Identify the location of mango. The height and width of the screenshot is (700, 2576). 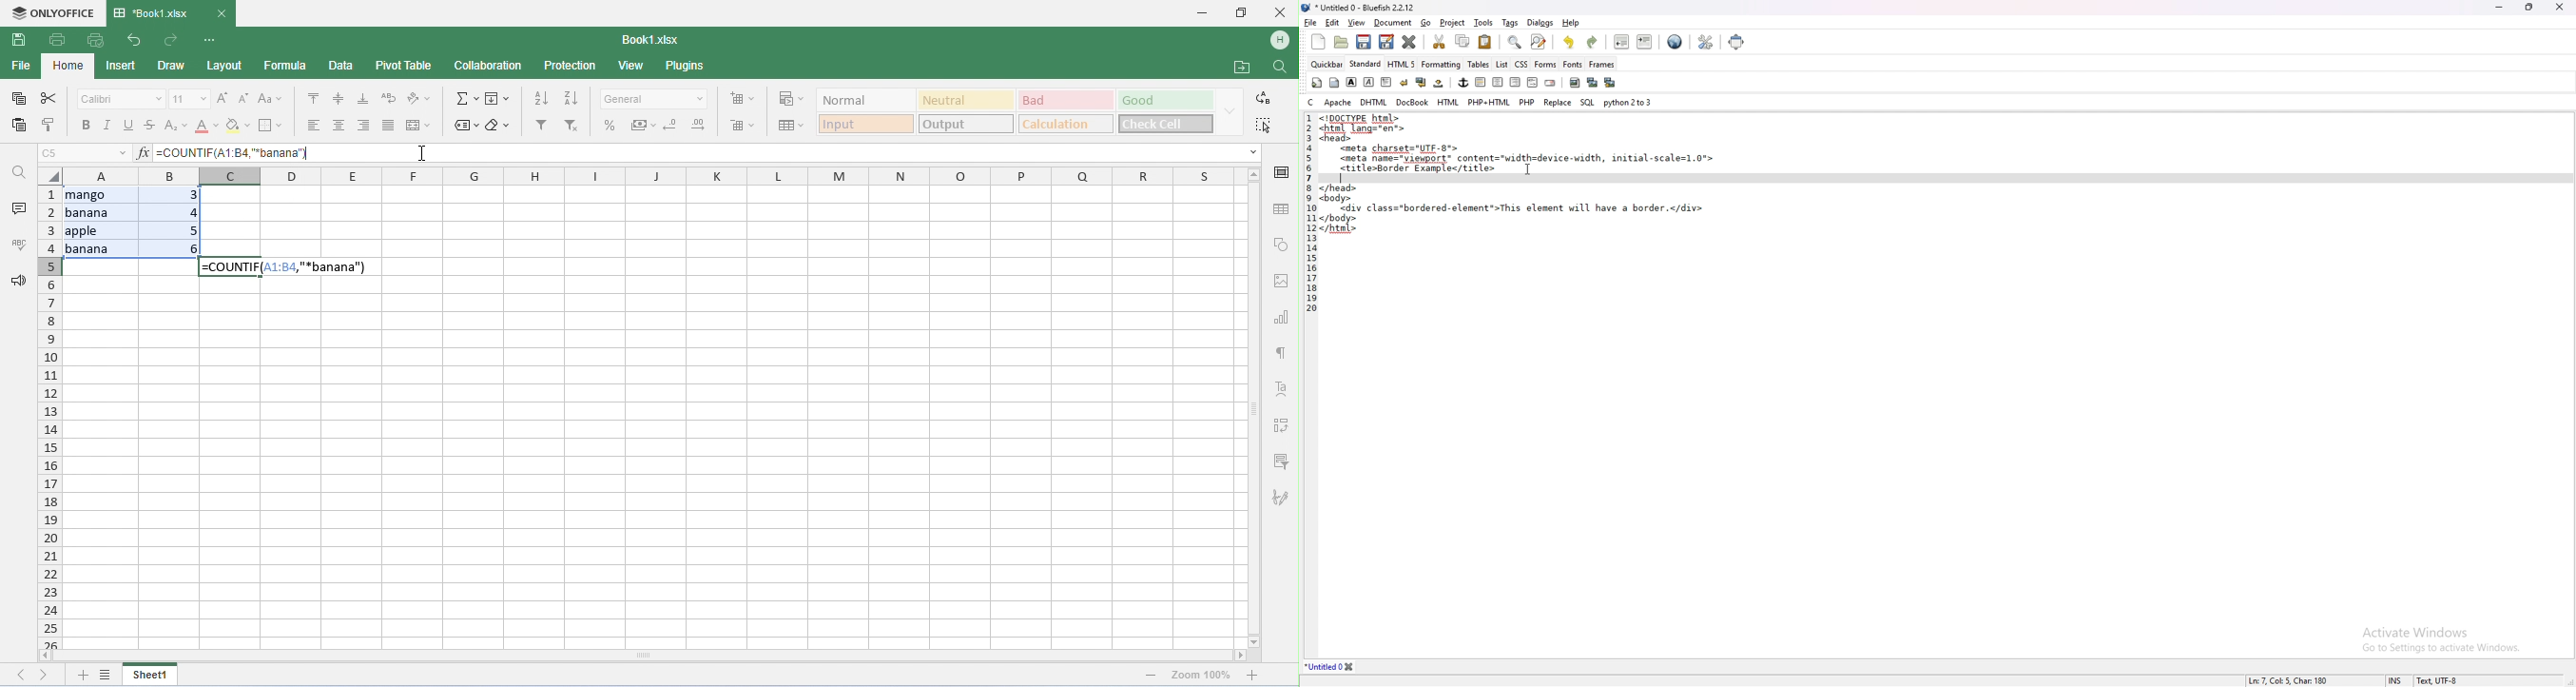
(100, 195).